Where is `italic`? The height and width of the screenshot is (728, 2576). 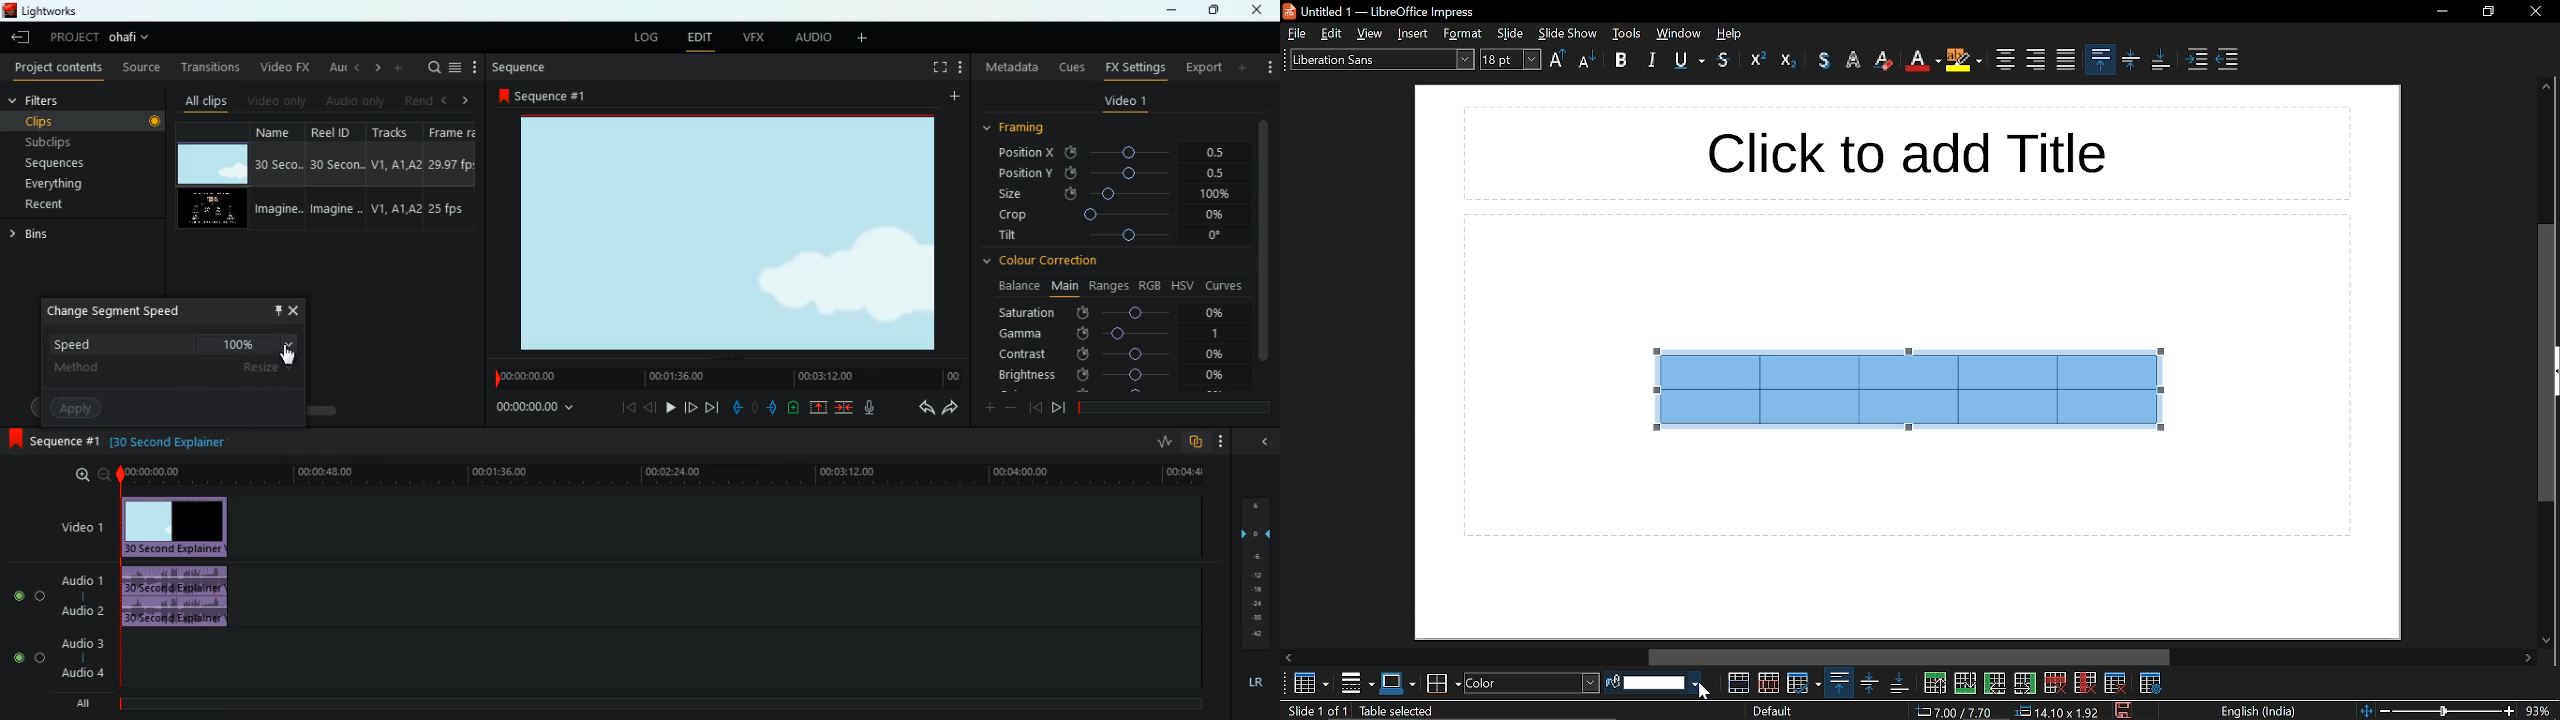
italic is located at coordinates (1652, 58).